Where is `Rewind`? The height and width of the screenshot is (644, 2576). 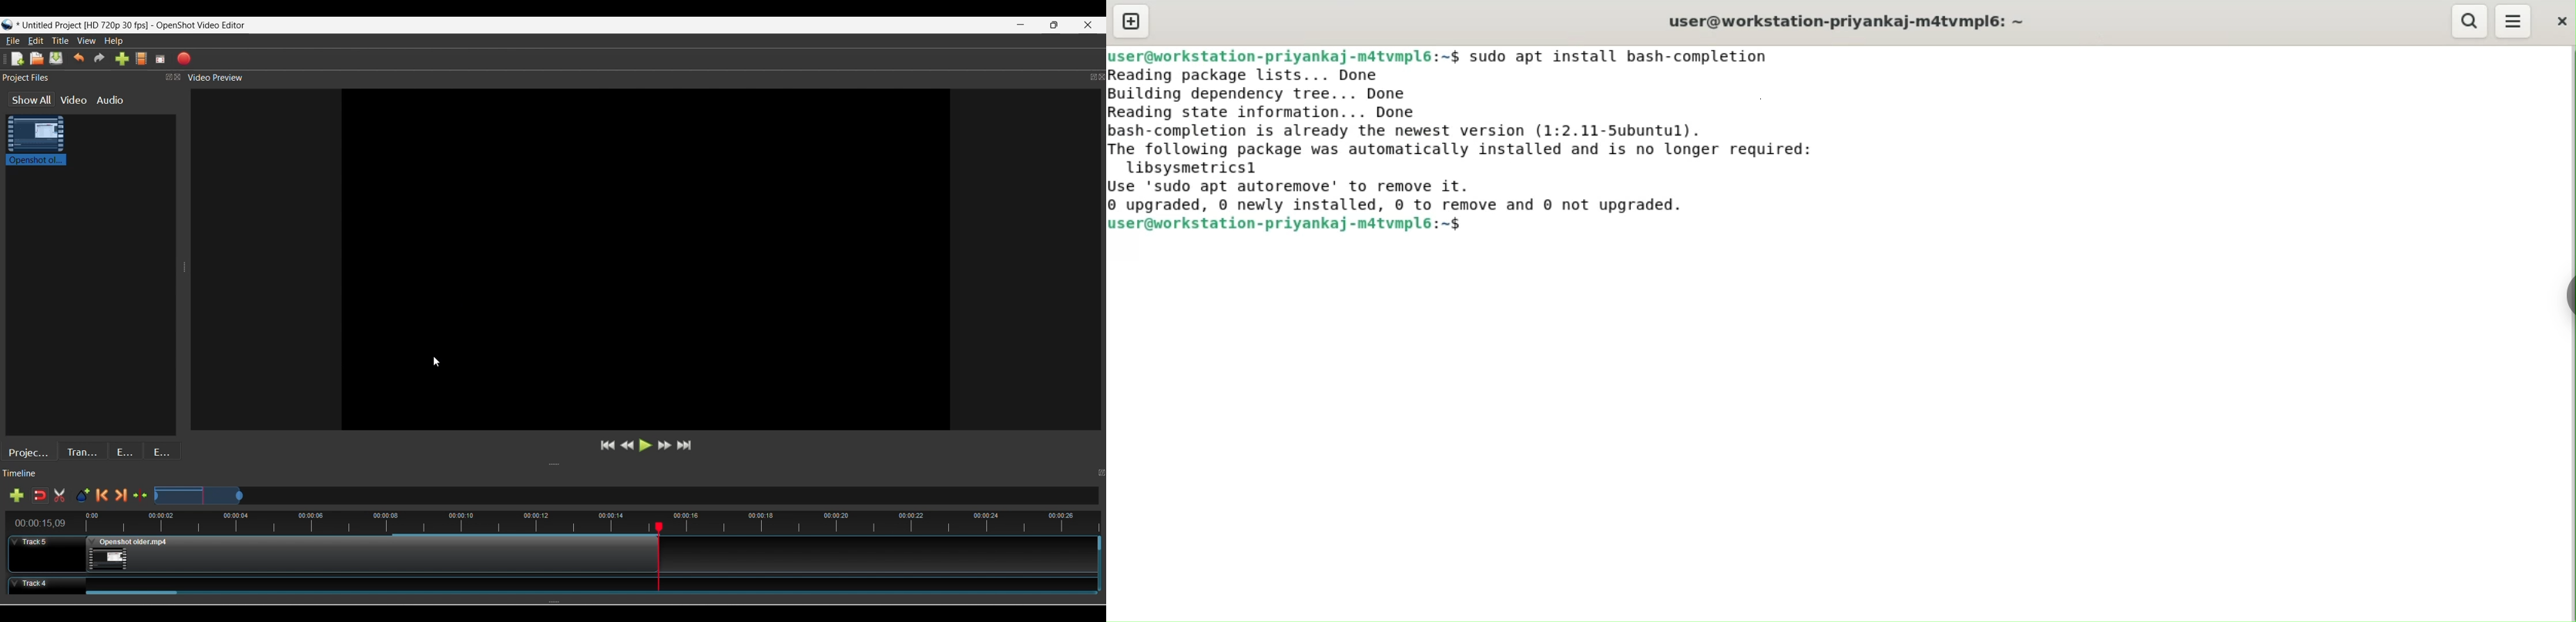 Rewind is located at coordinates (628, 445).